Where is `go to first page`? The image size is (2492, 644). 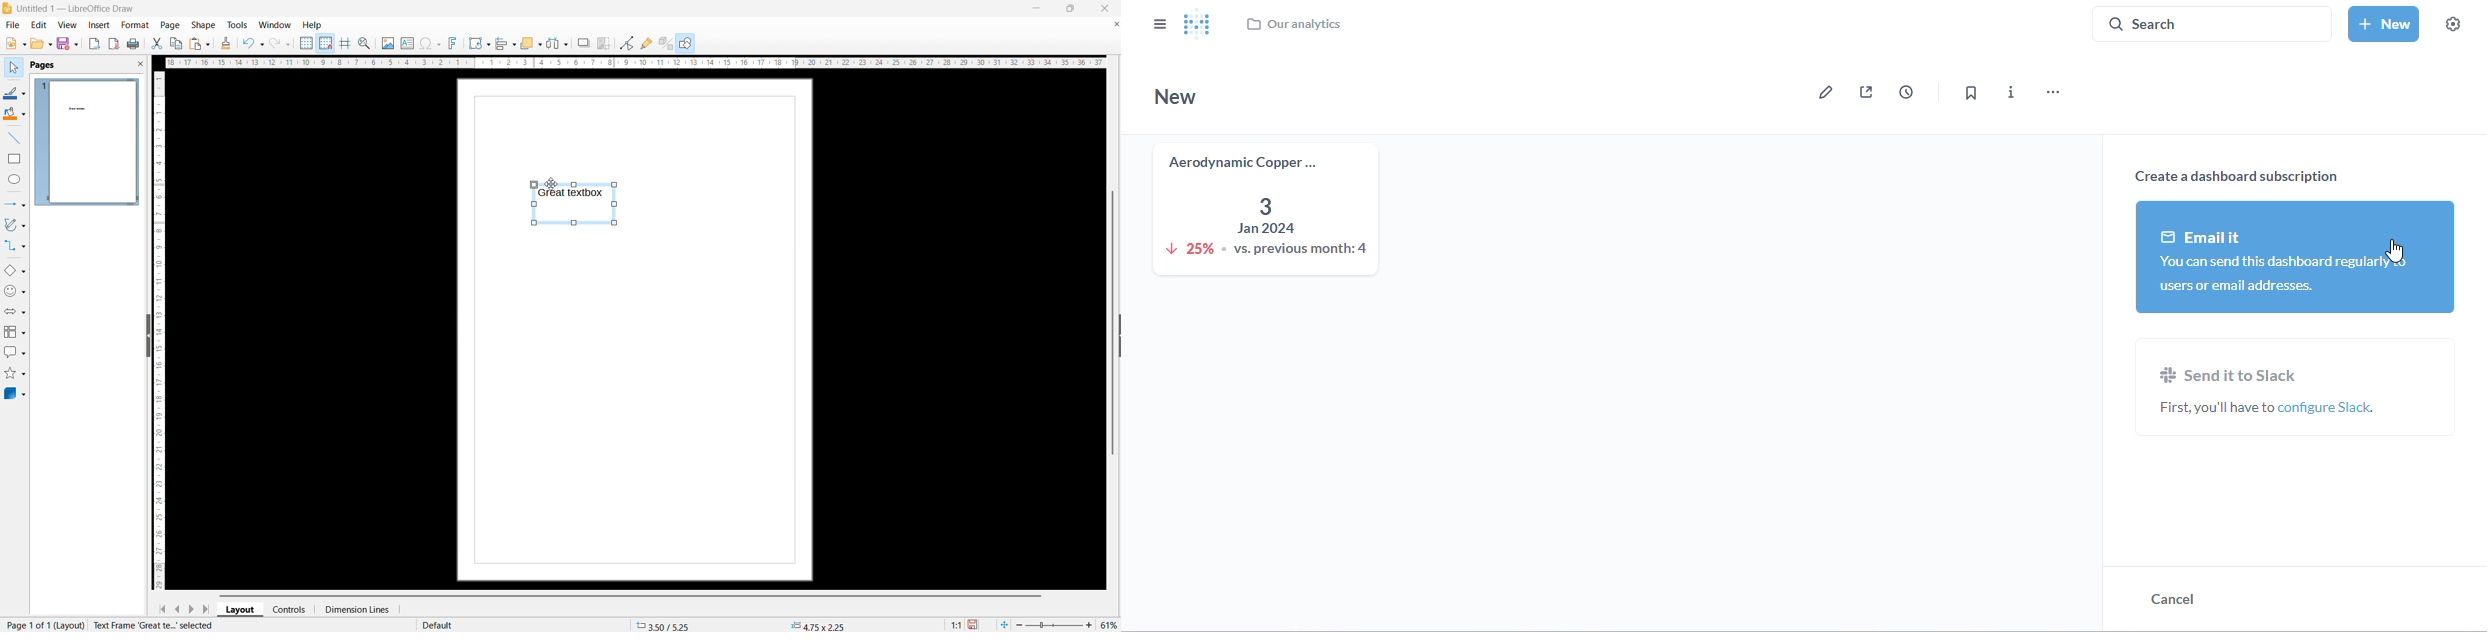
go to first page is located at coordinates (162, 609).